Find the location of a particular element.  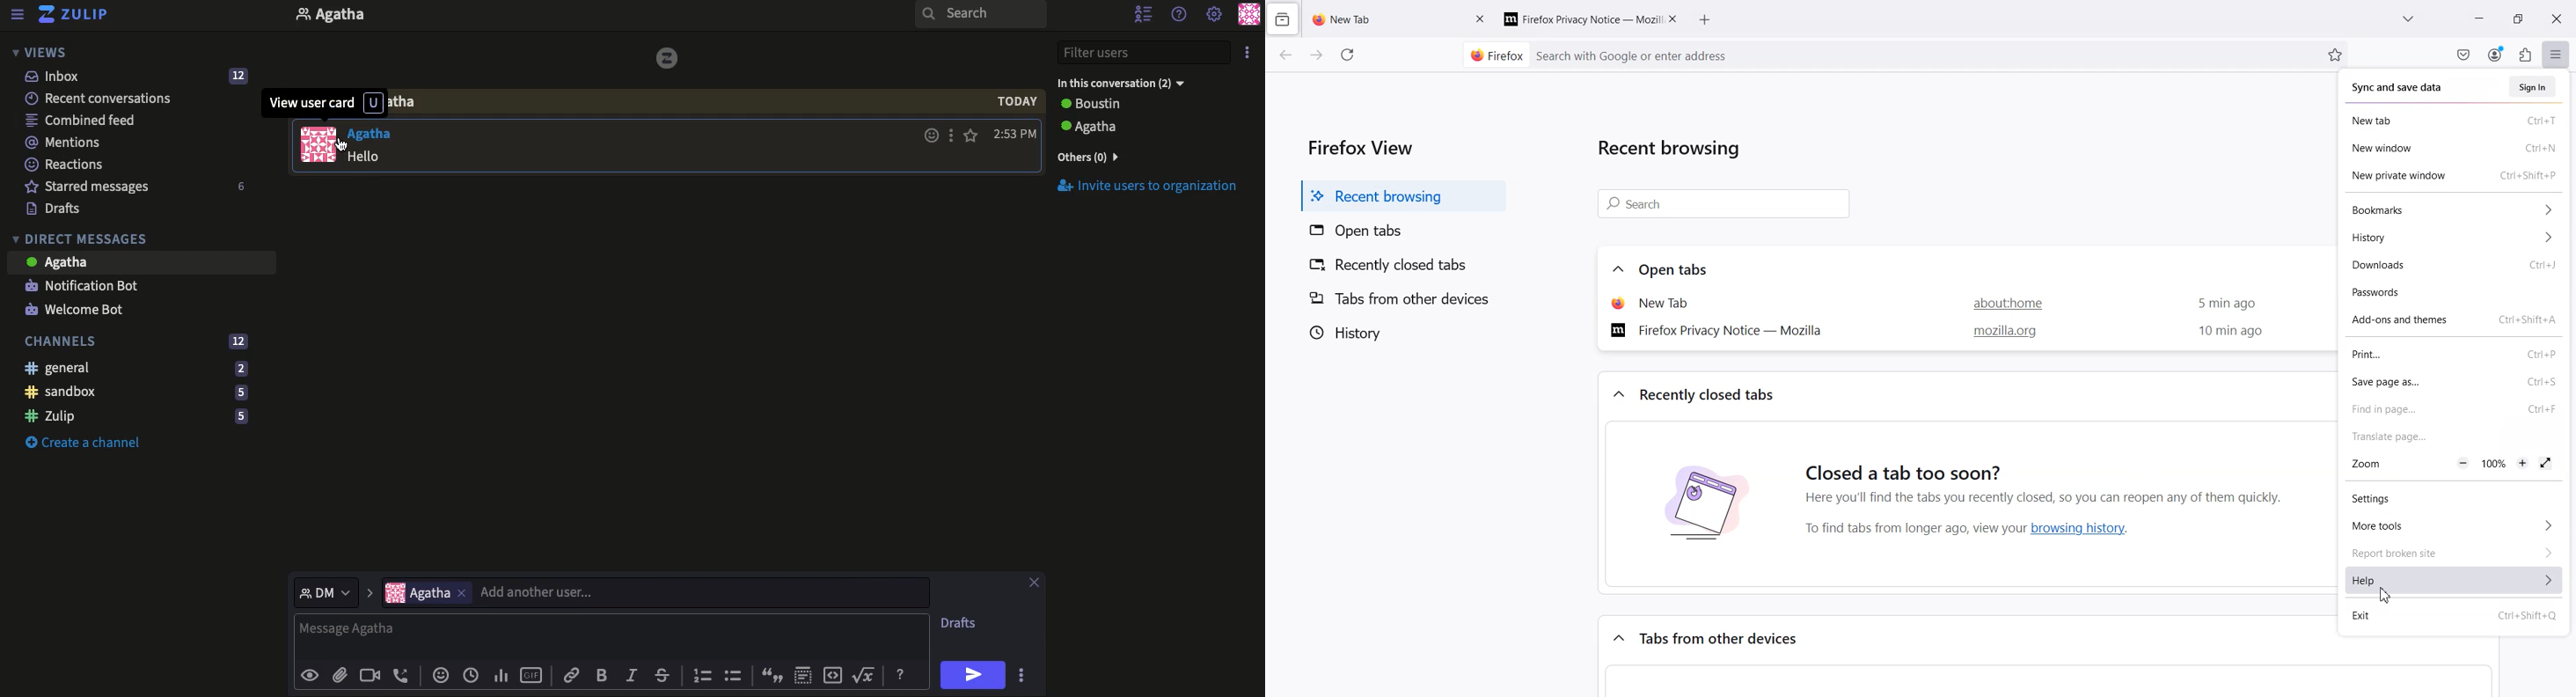

Close is located at coordinates (2558, 19).